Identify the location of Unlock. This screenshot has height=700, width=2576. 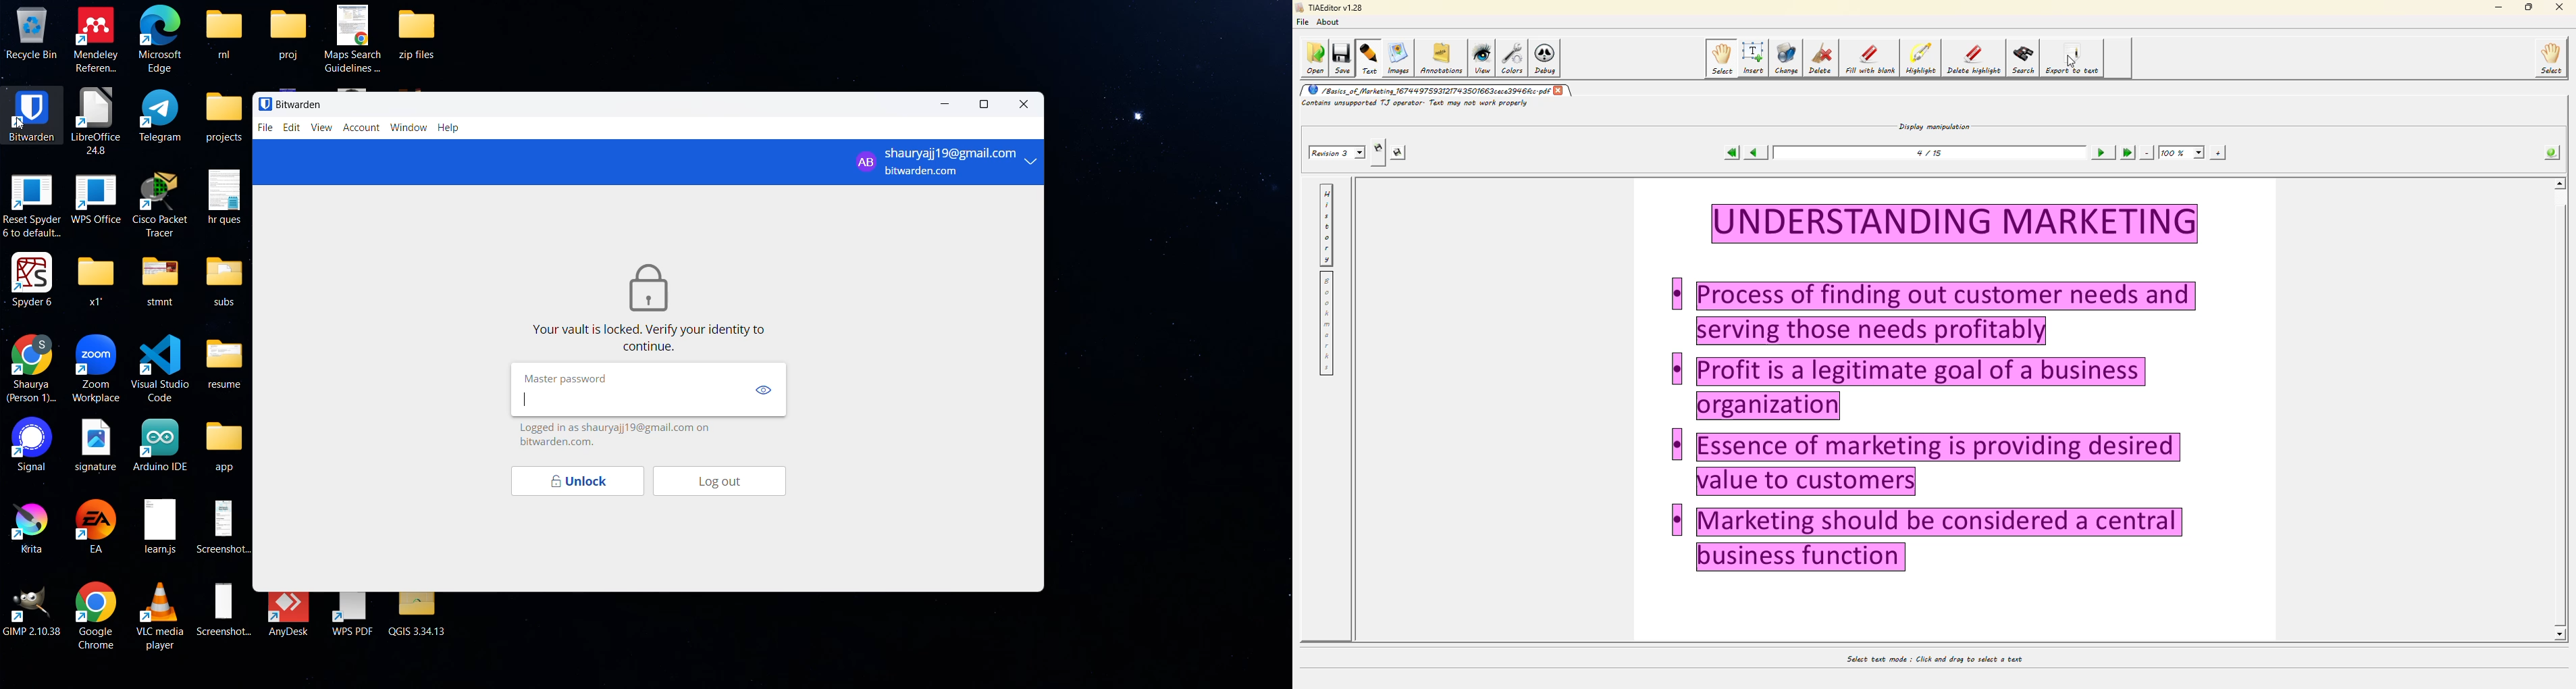
(574, 482).